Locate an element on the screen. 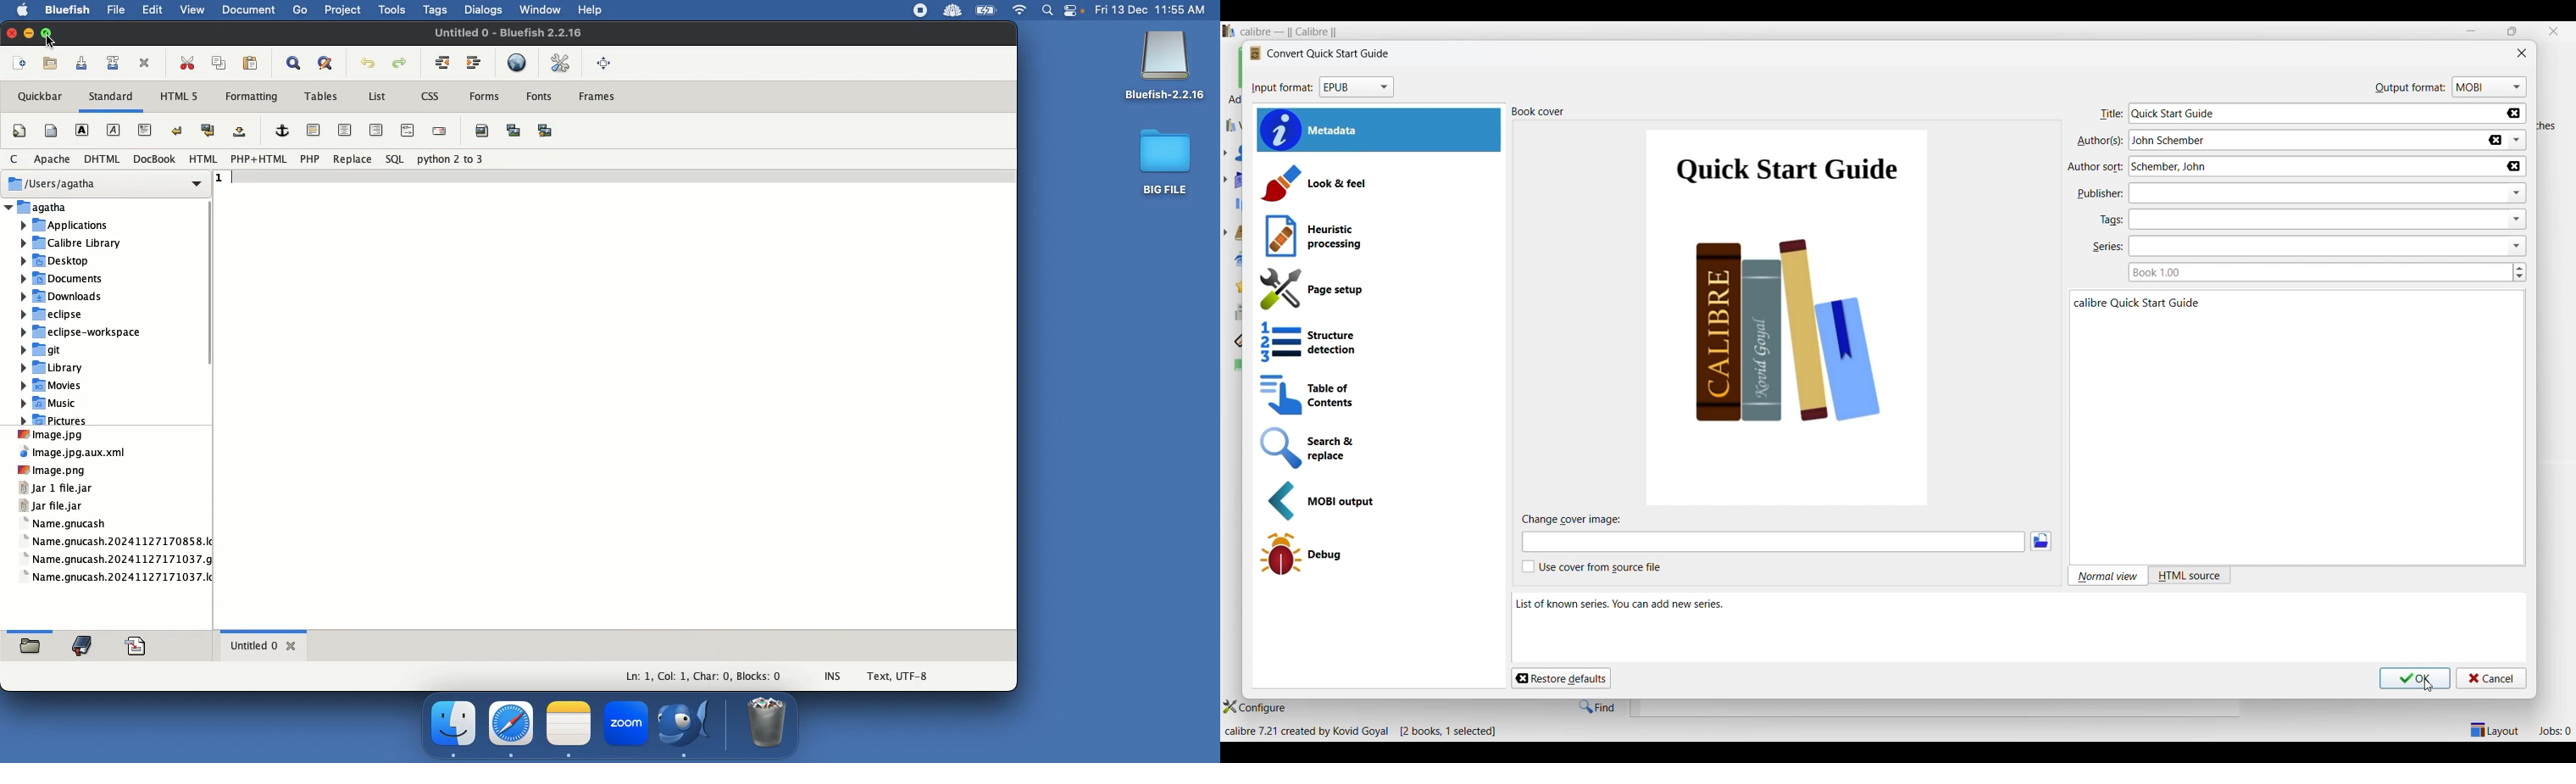 This screenshot has width=2576, height=784. big files is located at coordinates (1166, 165).